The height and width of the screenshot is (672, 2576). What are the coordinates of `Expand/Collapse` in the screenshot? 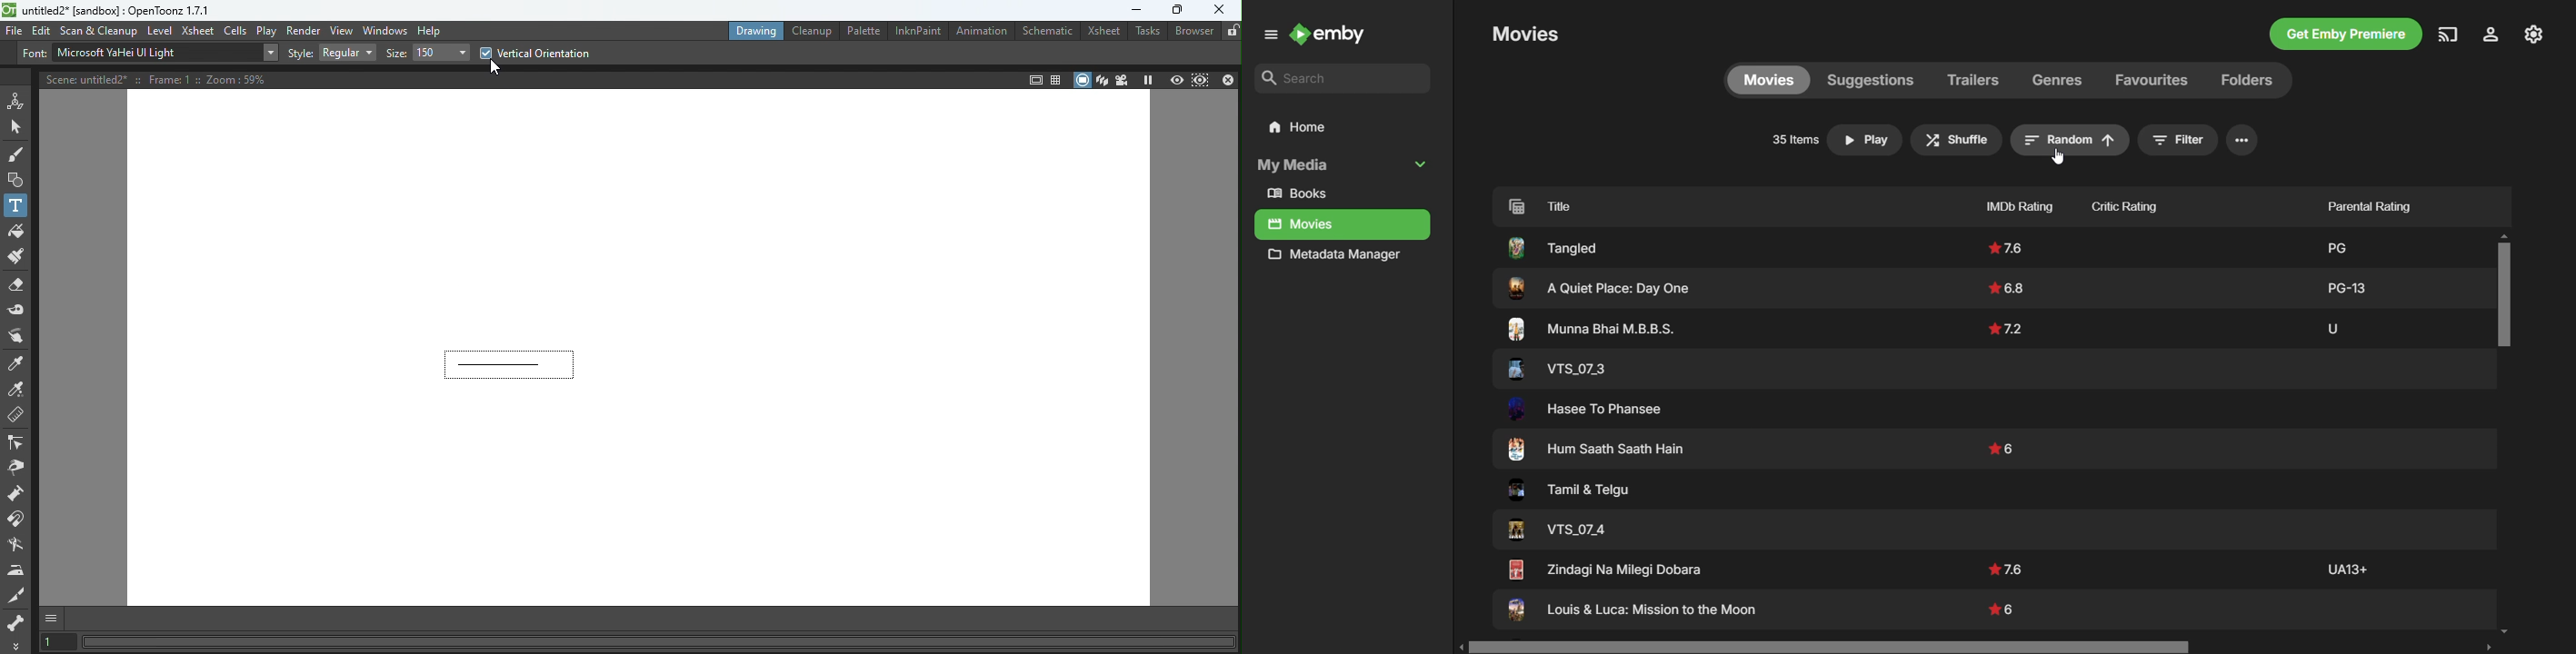 It's located at (1268, 37).